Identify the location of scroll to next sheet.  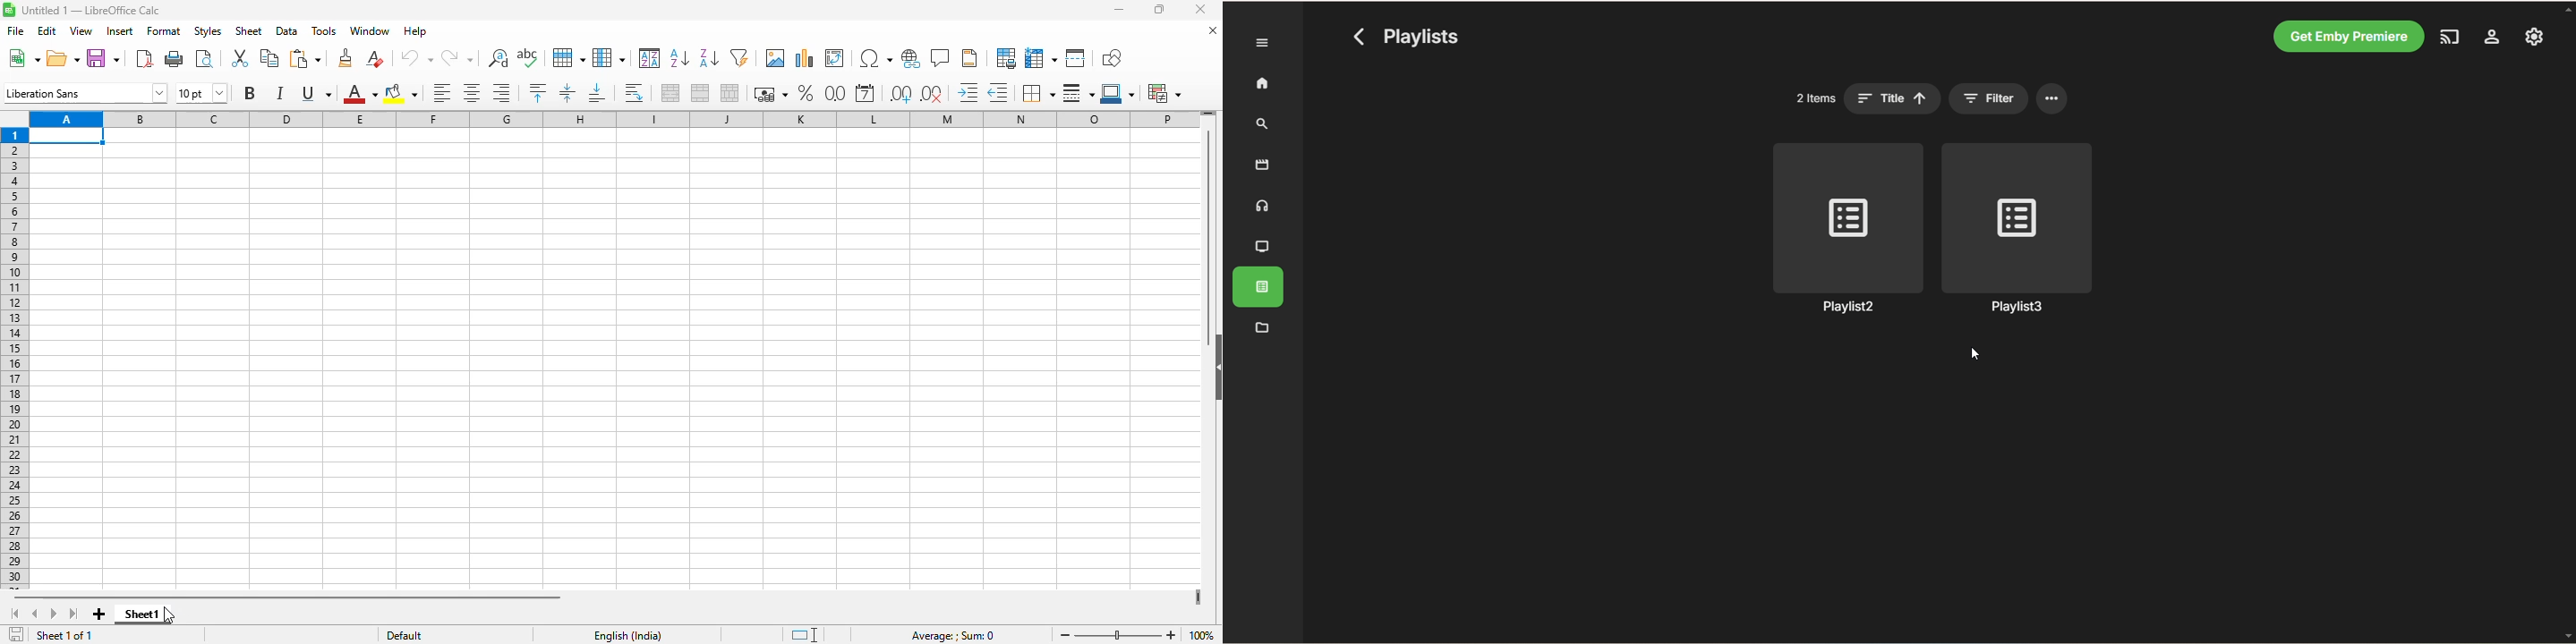
(55, 614).